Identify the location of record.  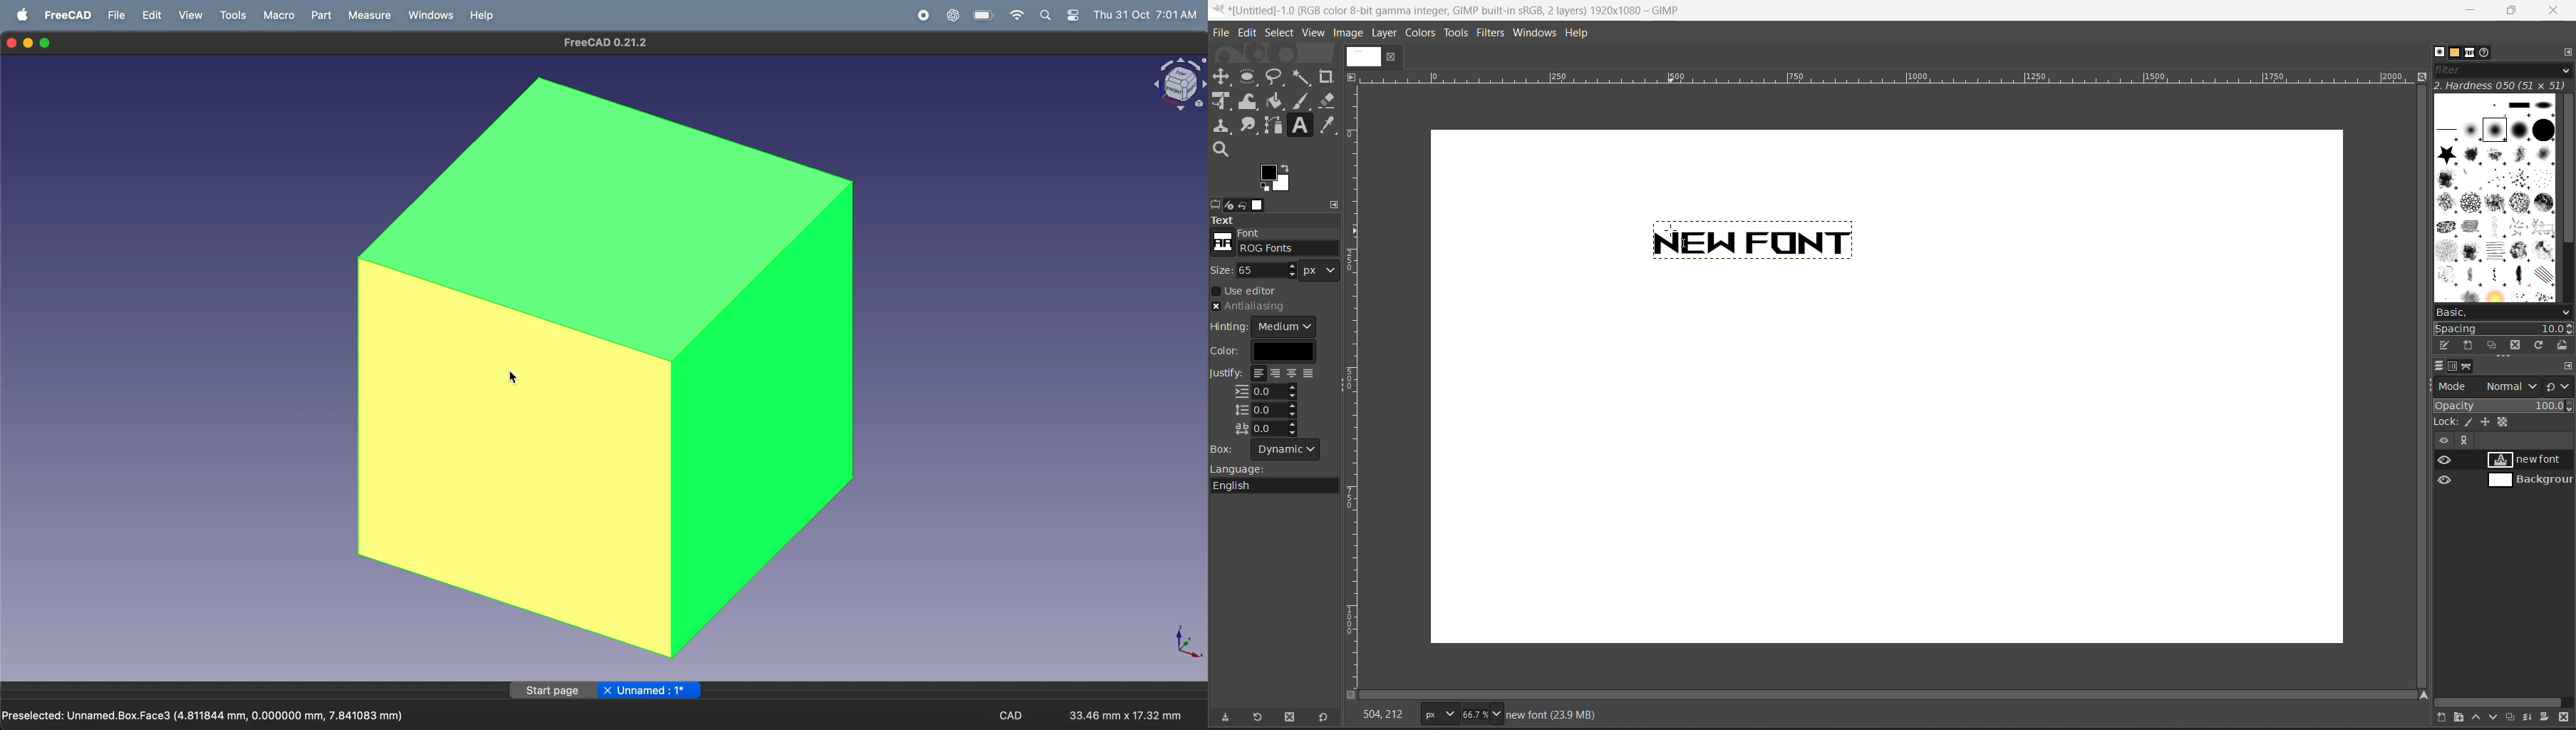
(923, 16).